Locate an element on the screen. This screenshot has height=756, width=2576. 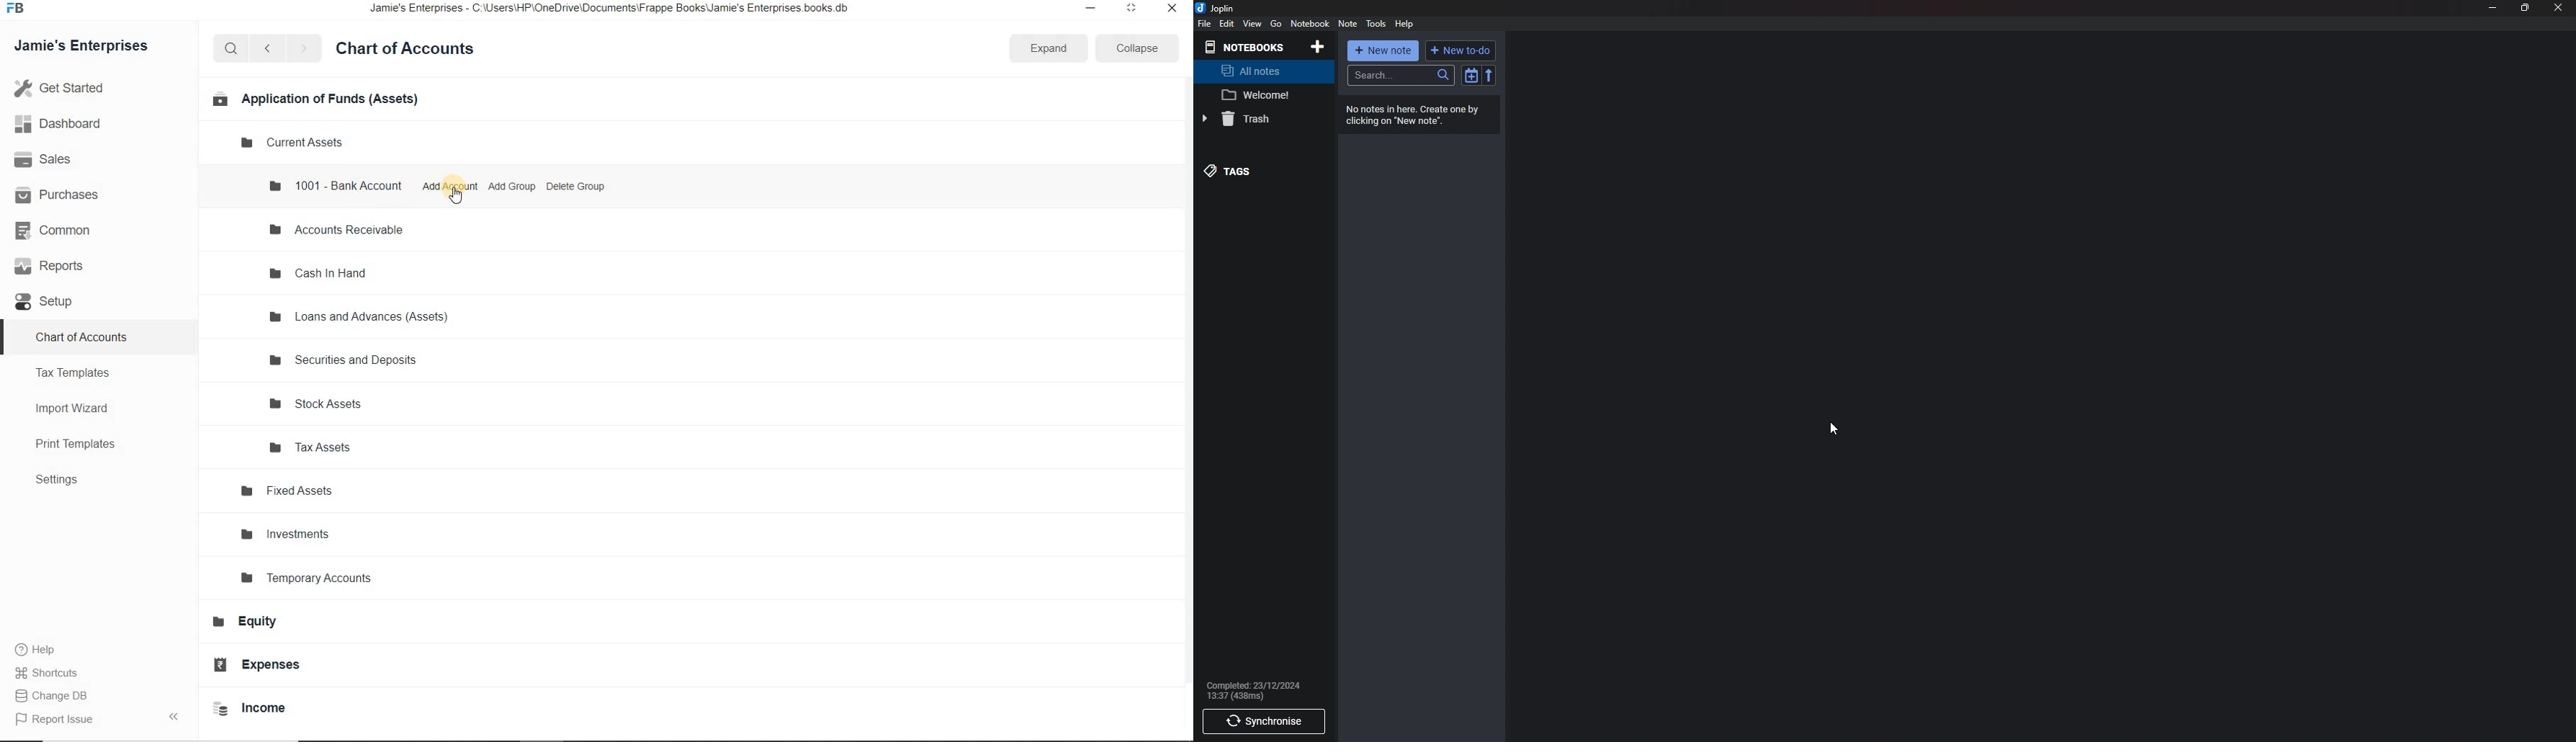
Investments is located at coordinates (294, 534).